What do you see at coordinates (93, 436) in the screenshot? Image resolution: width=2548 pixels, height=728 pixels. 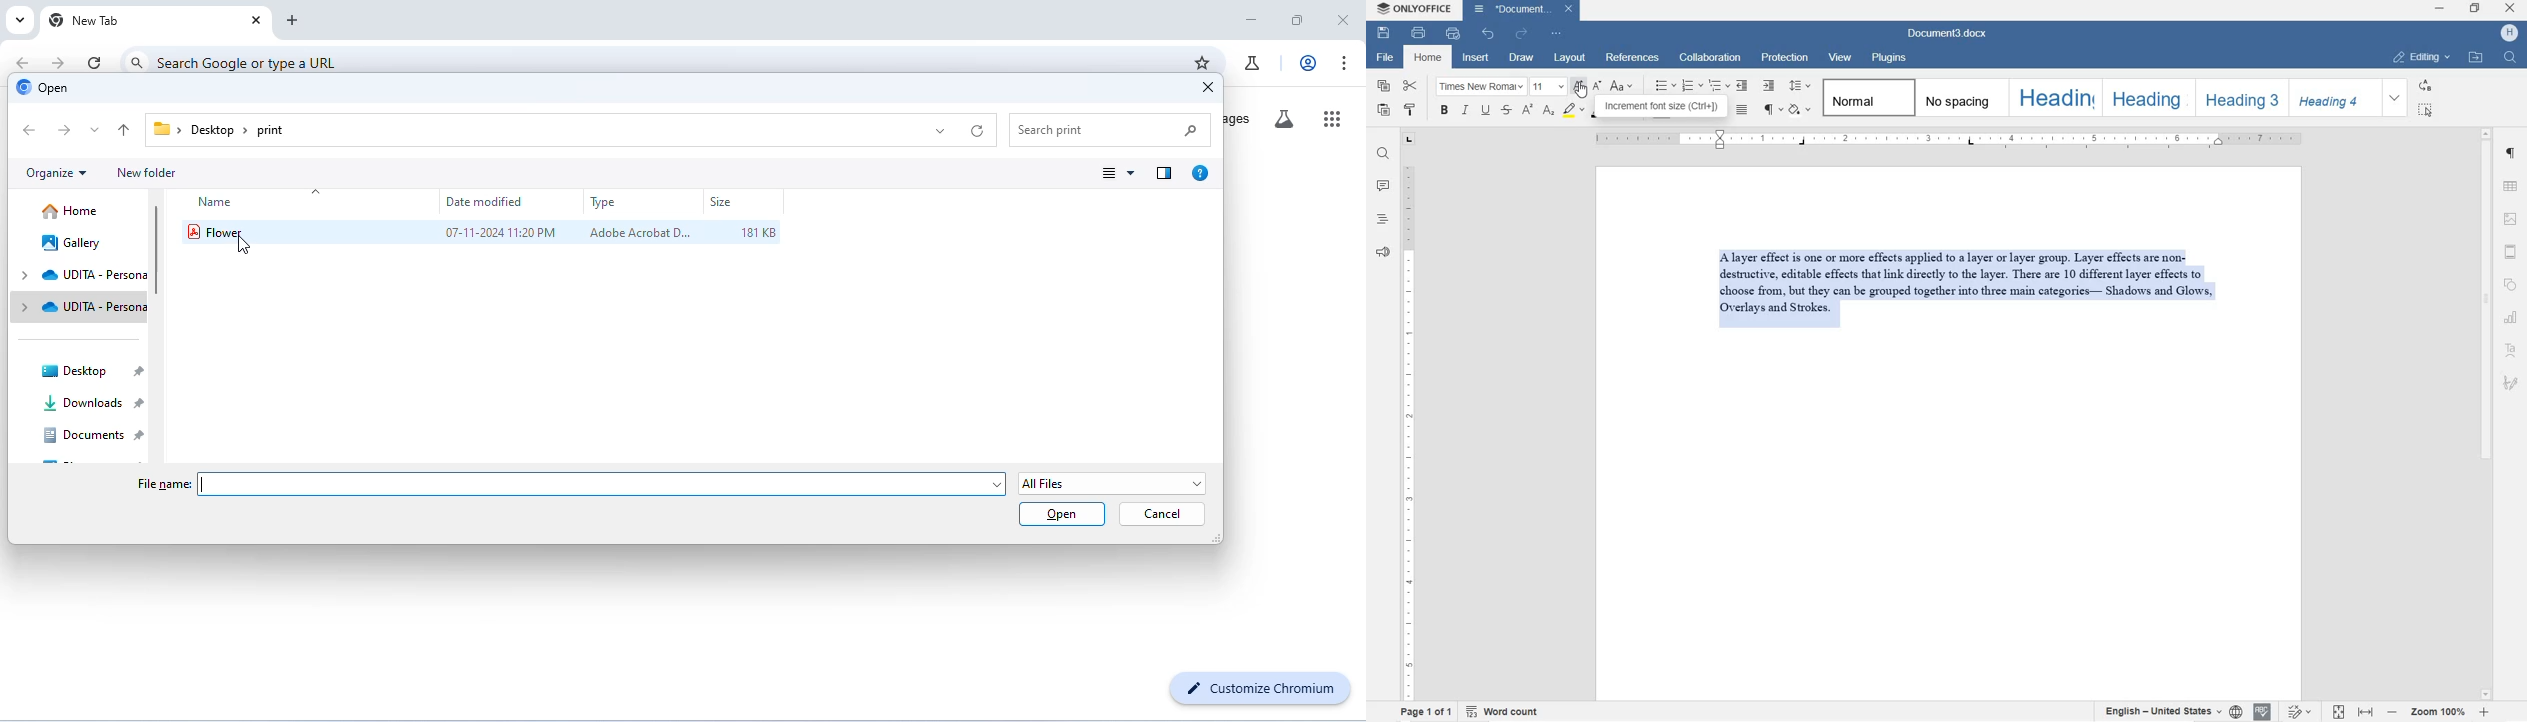 I see `documents` at bounding box center [93, 436].